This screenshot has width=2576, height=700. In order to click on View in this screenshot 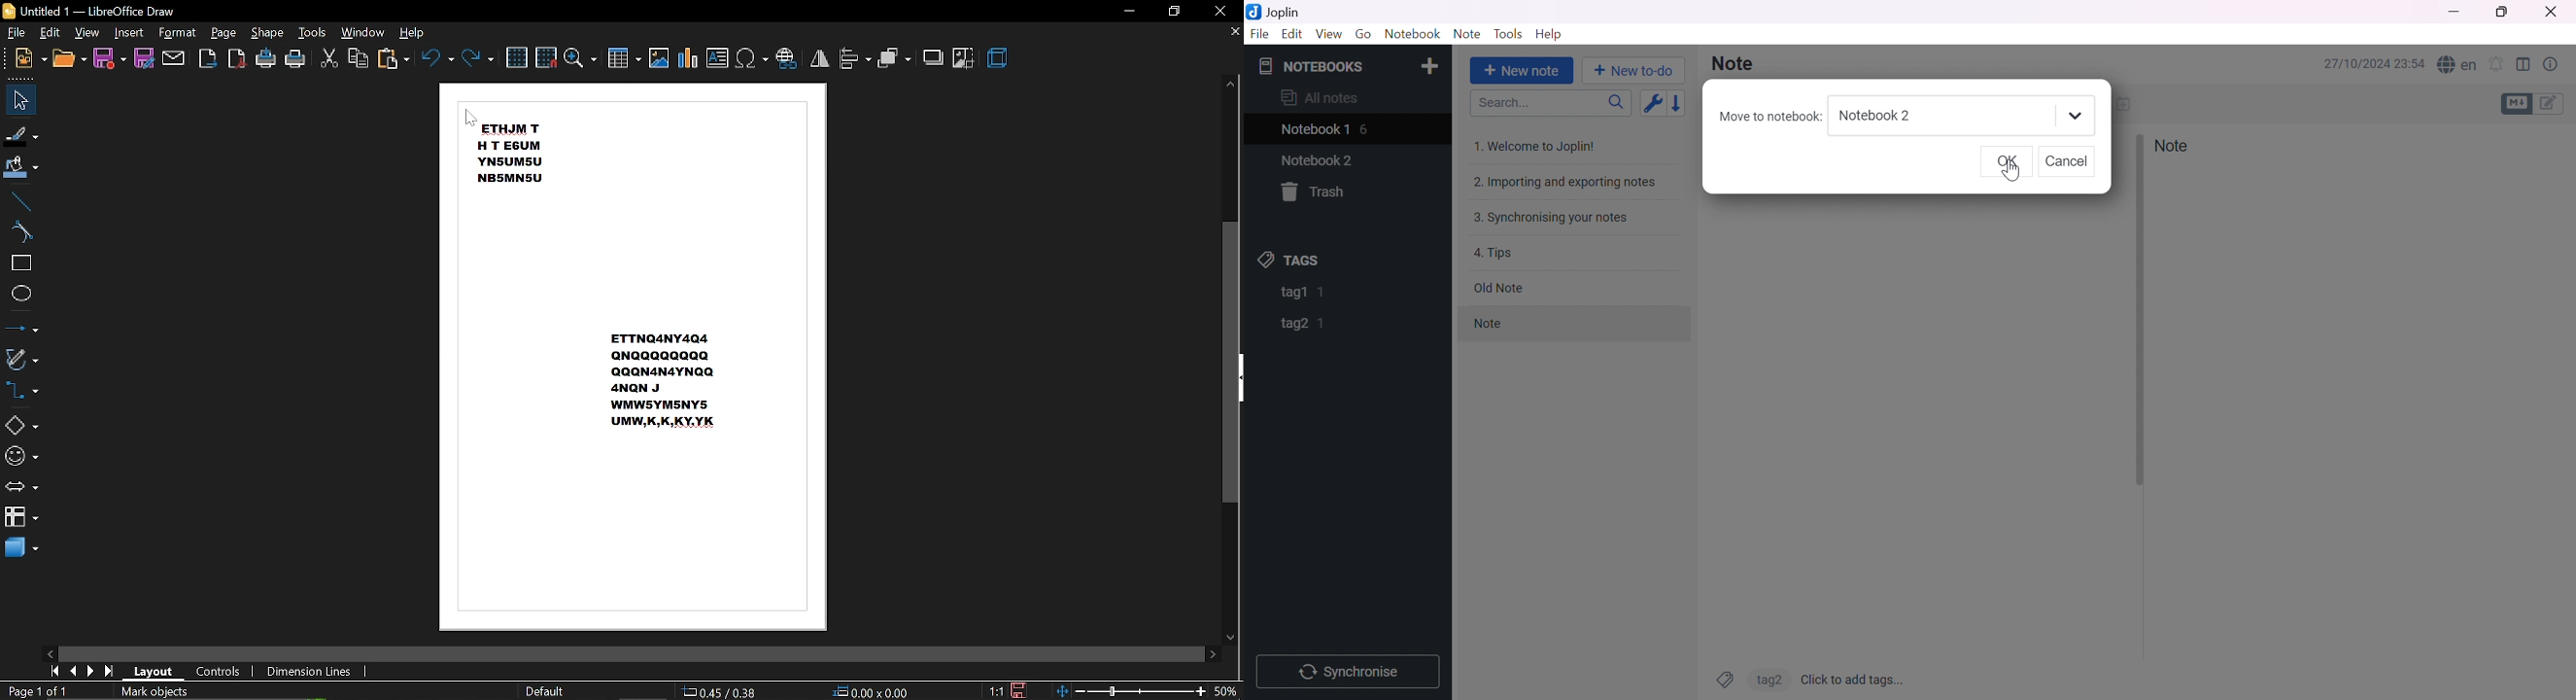, I will do `click(1330, 35)`.